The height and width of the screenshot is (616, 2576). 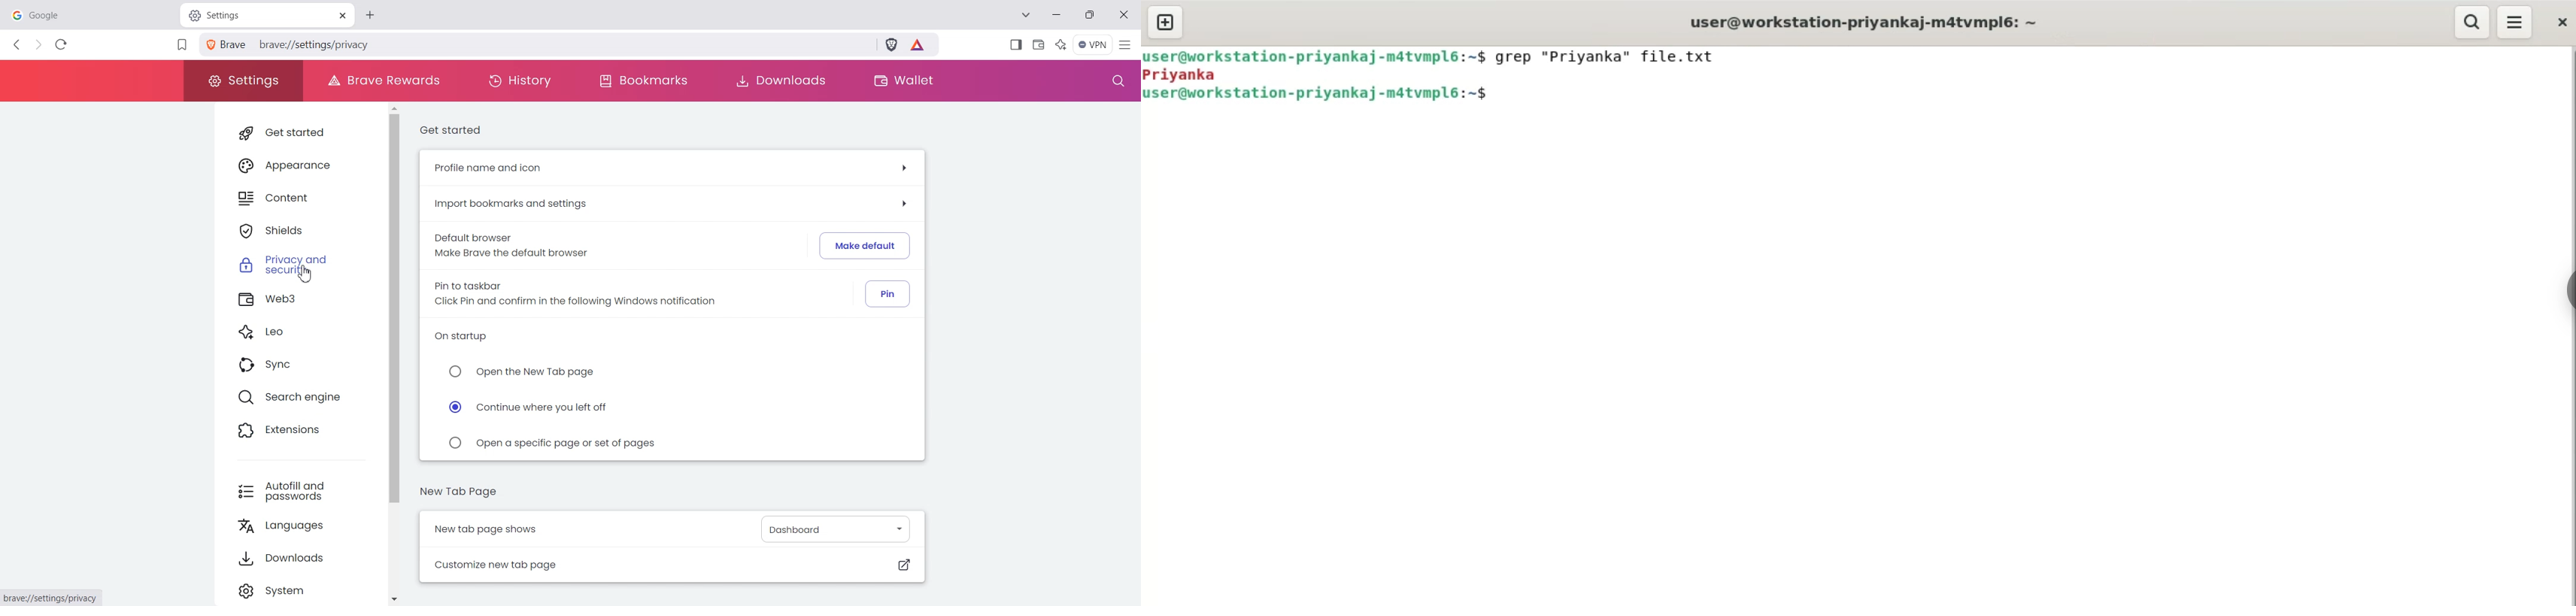 What do you see at coordinates (299, 591) in the screenshot?
I see `Settings` at bounding box center [299, 591].